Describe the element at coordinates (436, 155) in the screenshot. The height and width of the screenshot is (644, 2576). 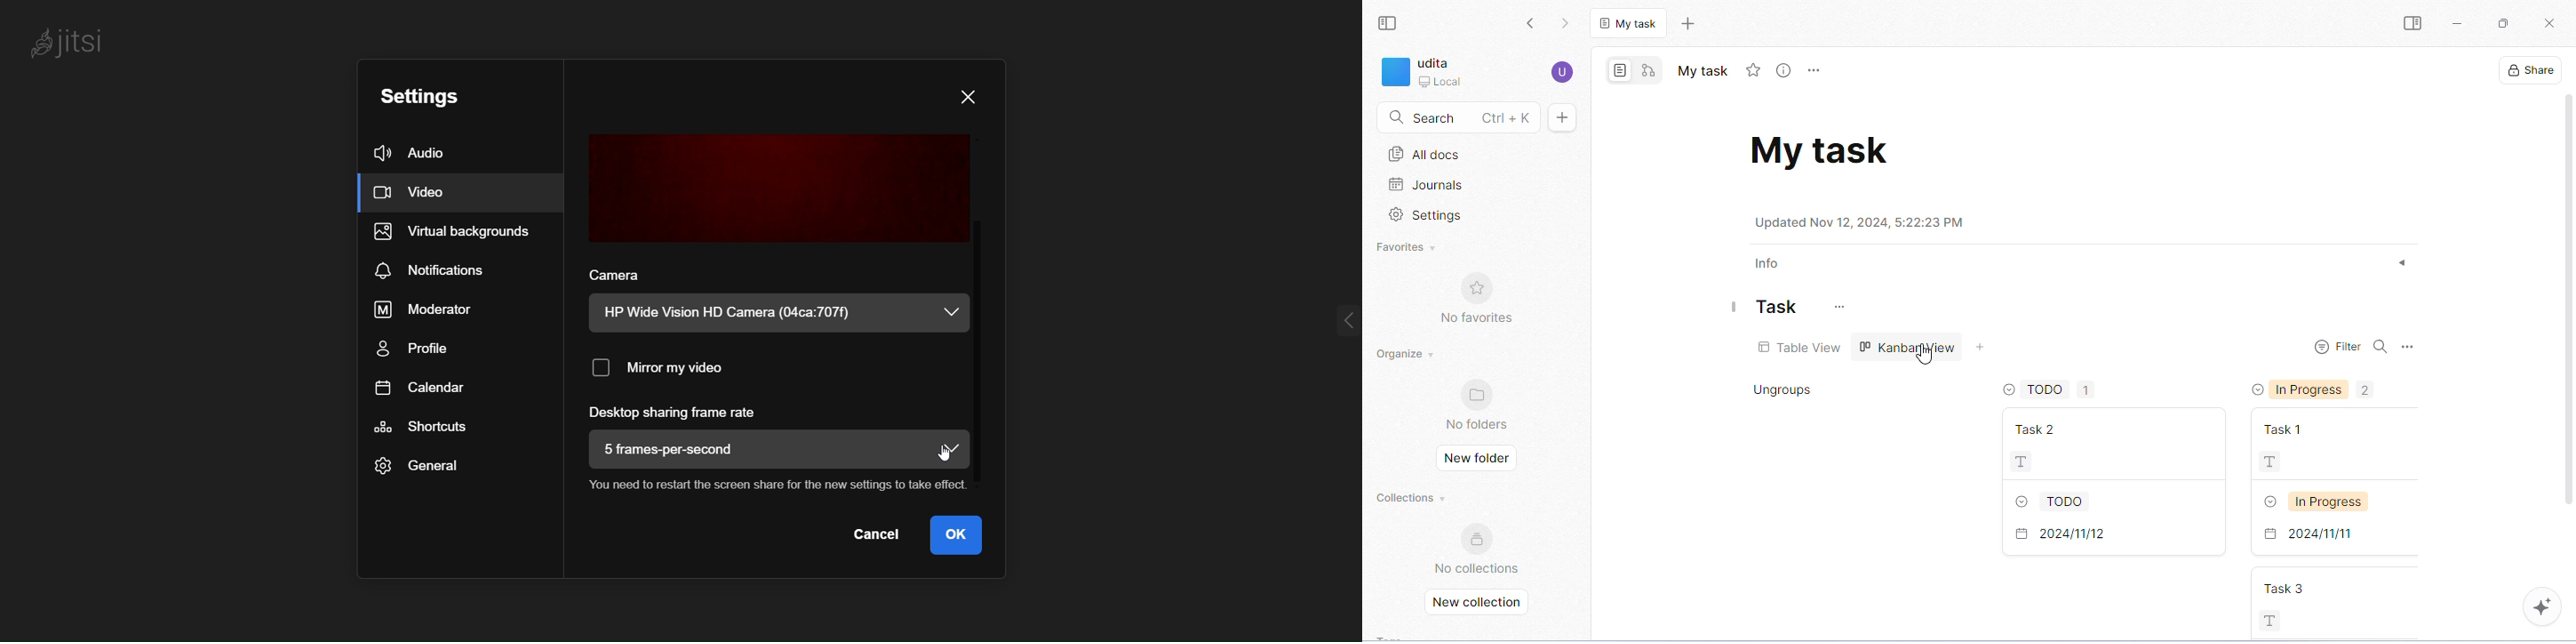
I see `audio` at that location.